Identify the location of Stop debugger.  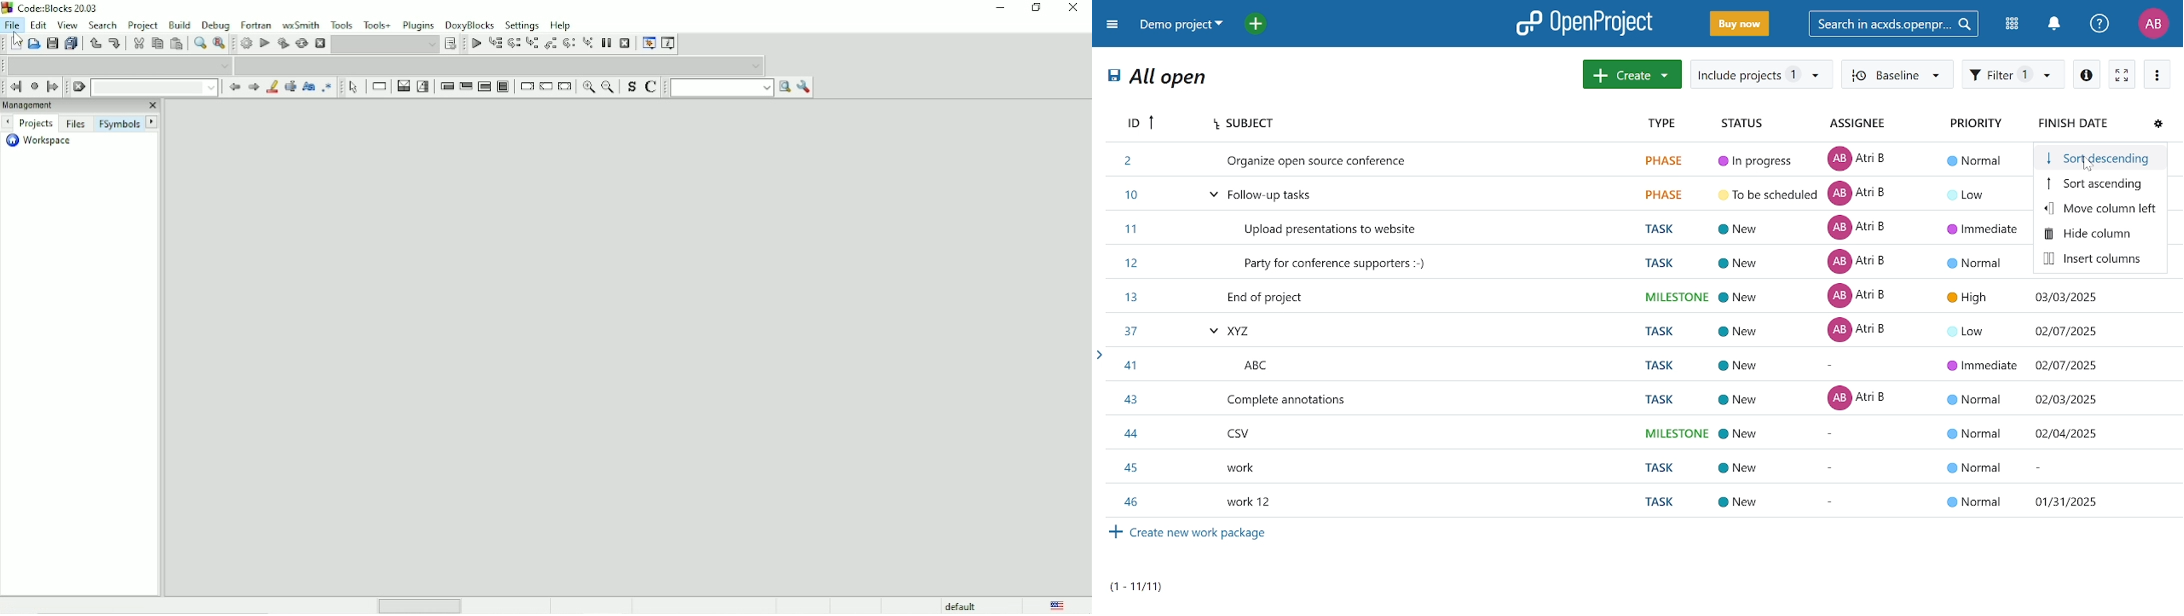
(625, 43).